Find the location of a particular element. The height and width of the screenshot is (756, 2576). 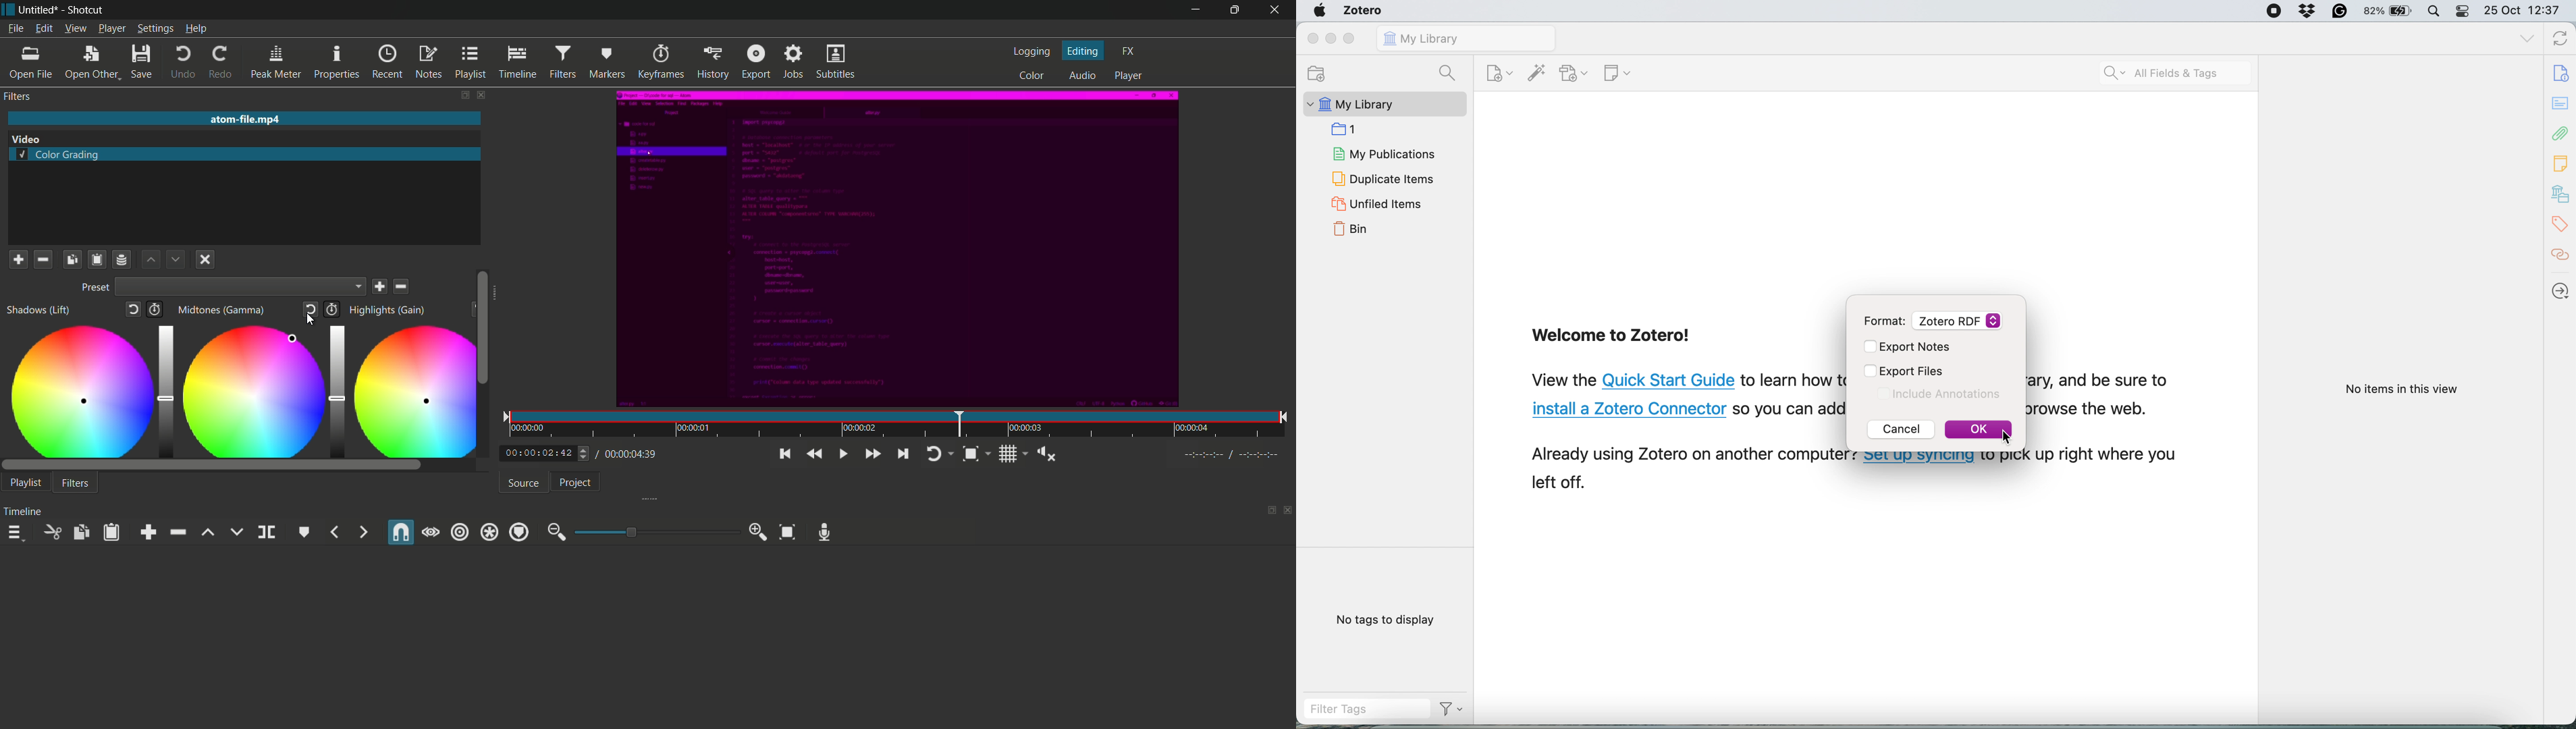

Scroller is located at coordinates (212, 465).